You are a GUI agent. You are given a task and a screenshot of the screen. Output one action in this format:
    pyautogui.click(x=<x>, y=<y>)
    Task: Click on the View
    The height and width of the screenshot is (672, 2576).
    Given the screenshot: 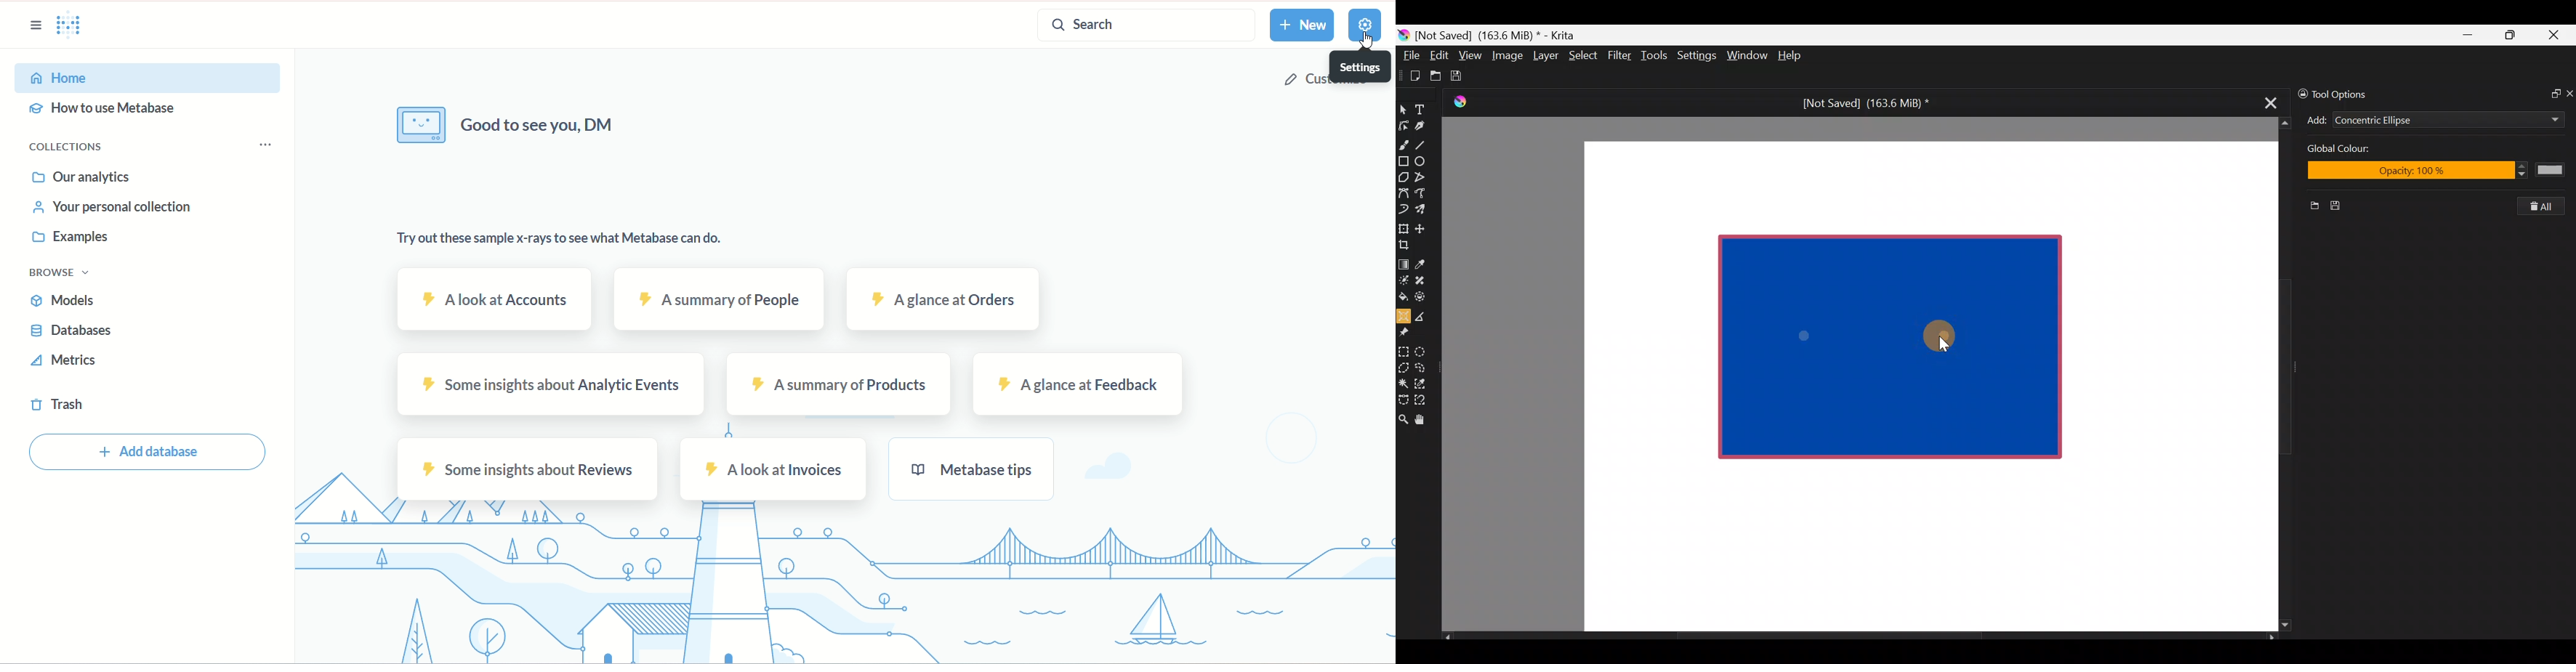 What is the action you would take?
    pyautogui.click(x=1471, y=55)
    